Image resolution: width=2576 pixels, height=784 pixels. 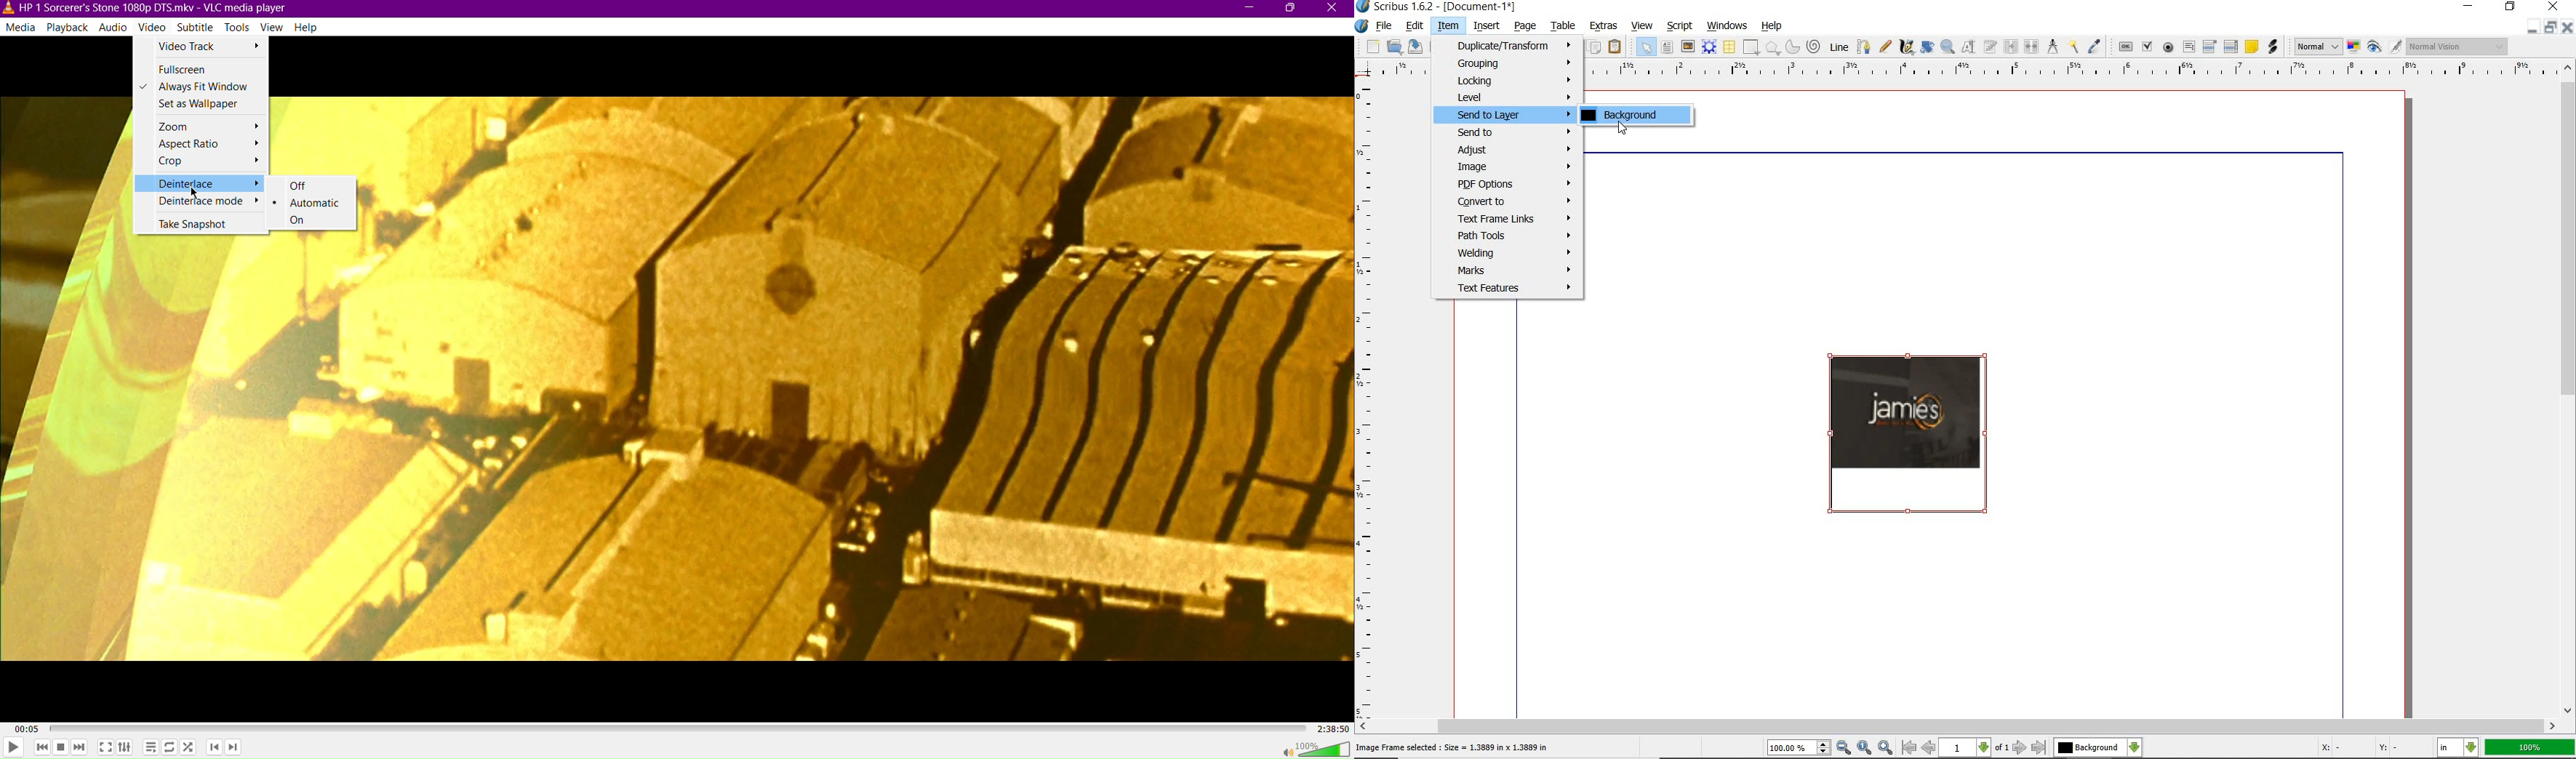 I want to click on Playback, so click(x=66, y=29).